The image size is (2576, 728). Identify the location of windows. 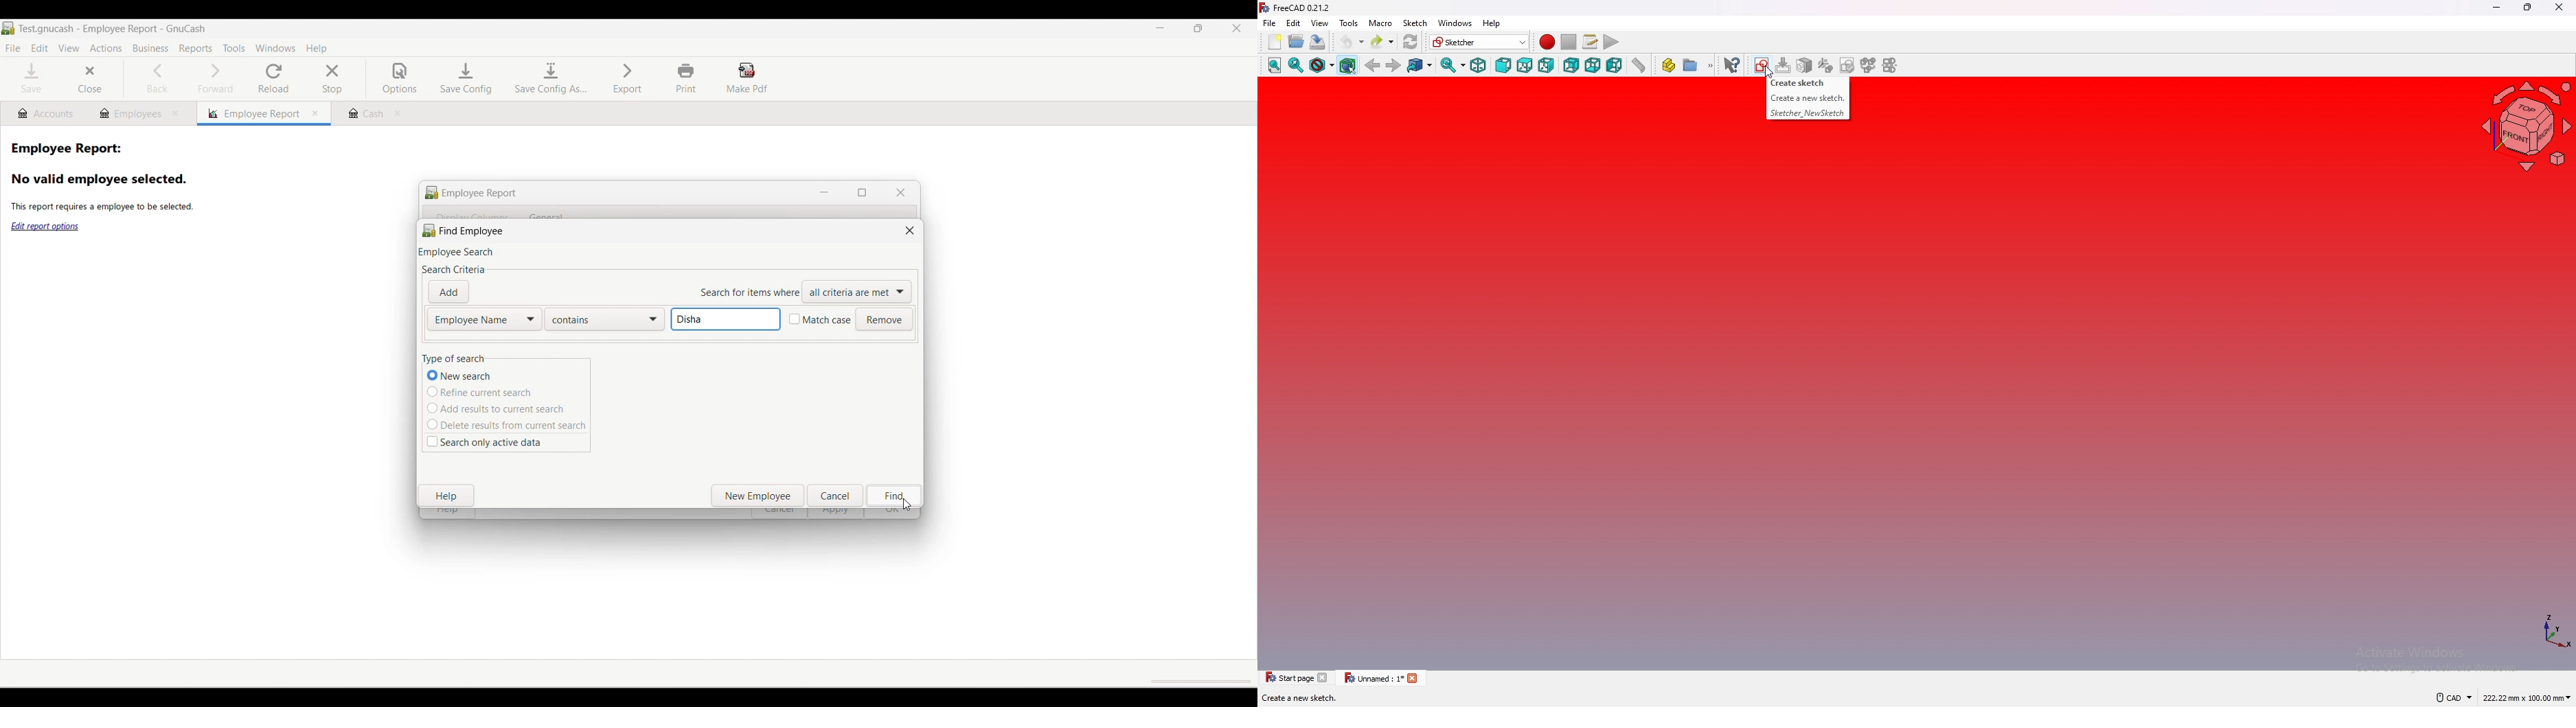
(1455, 23).